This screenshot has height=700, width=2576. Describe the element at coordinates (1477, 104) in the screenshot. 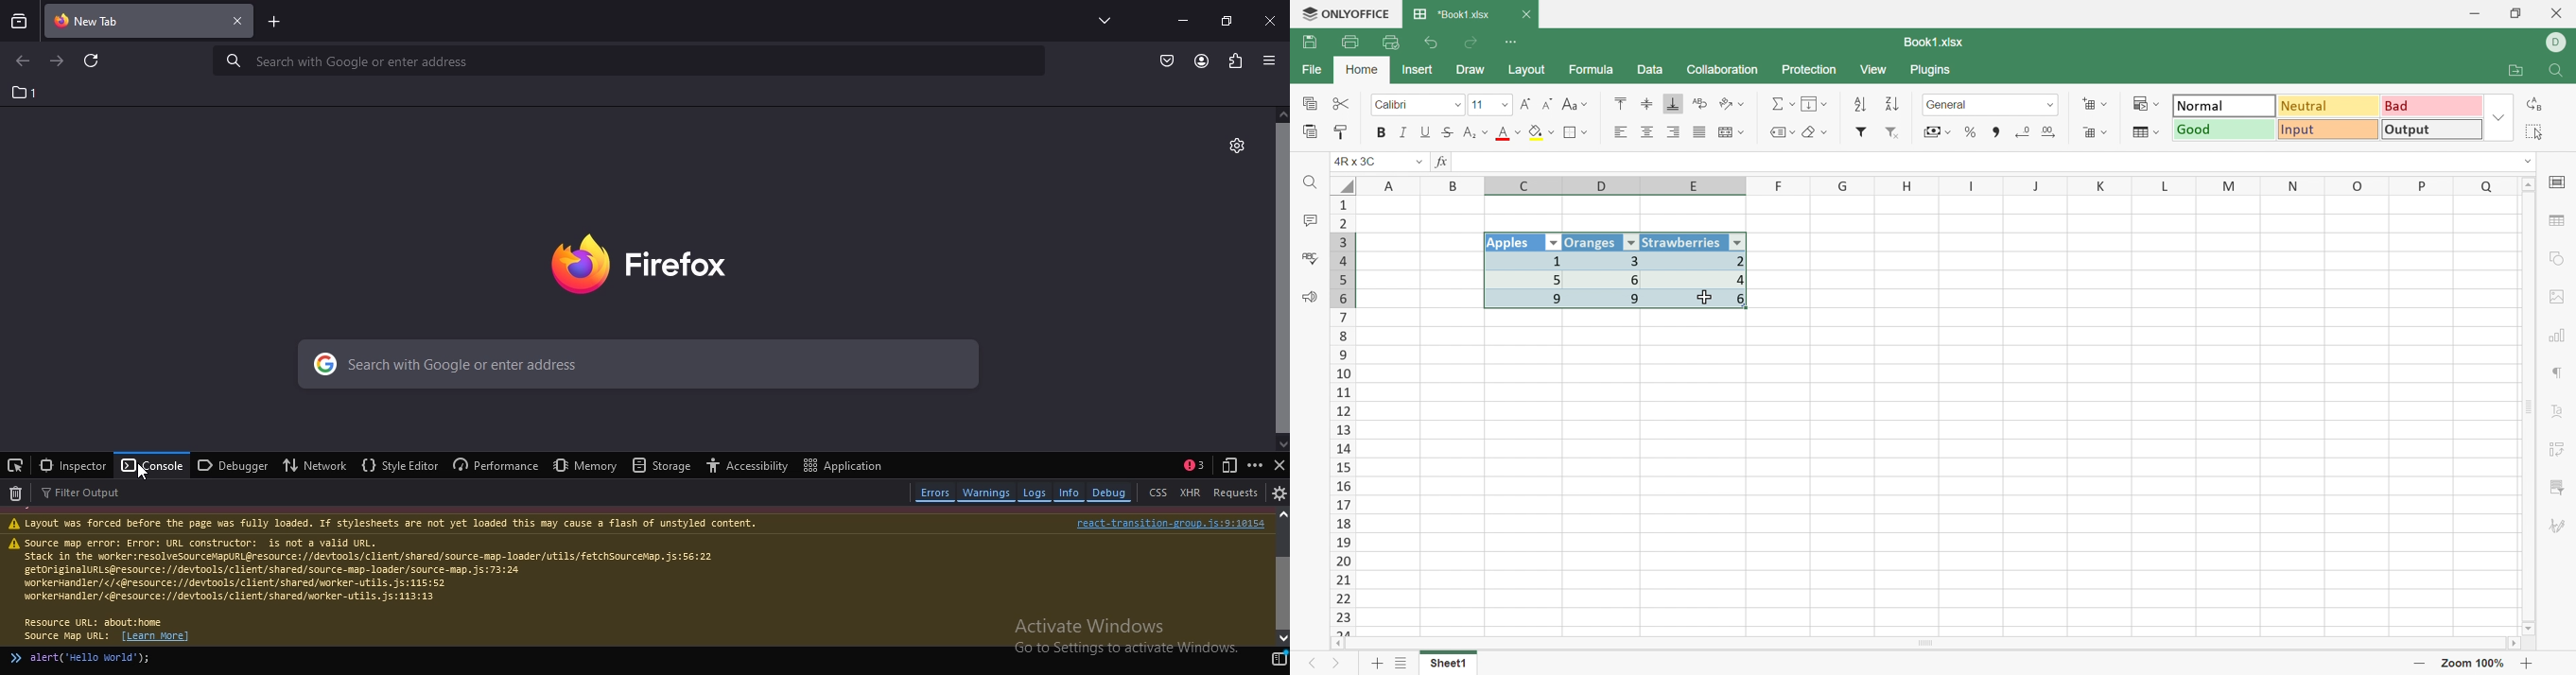

I see `11` at that location.